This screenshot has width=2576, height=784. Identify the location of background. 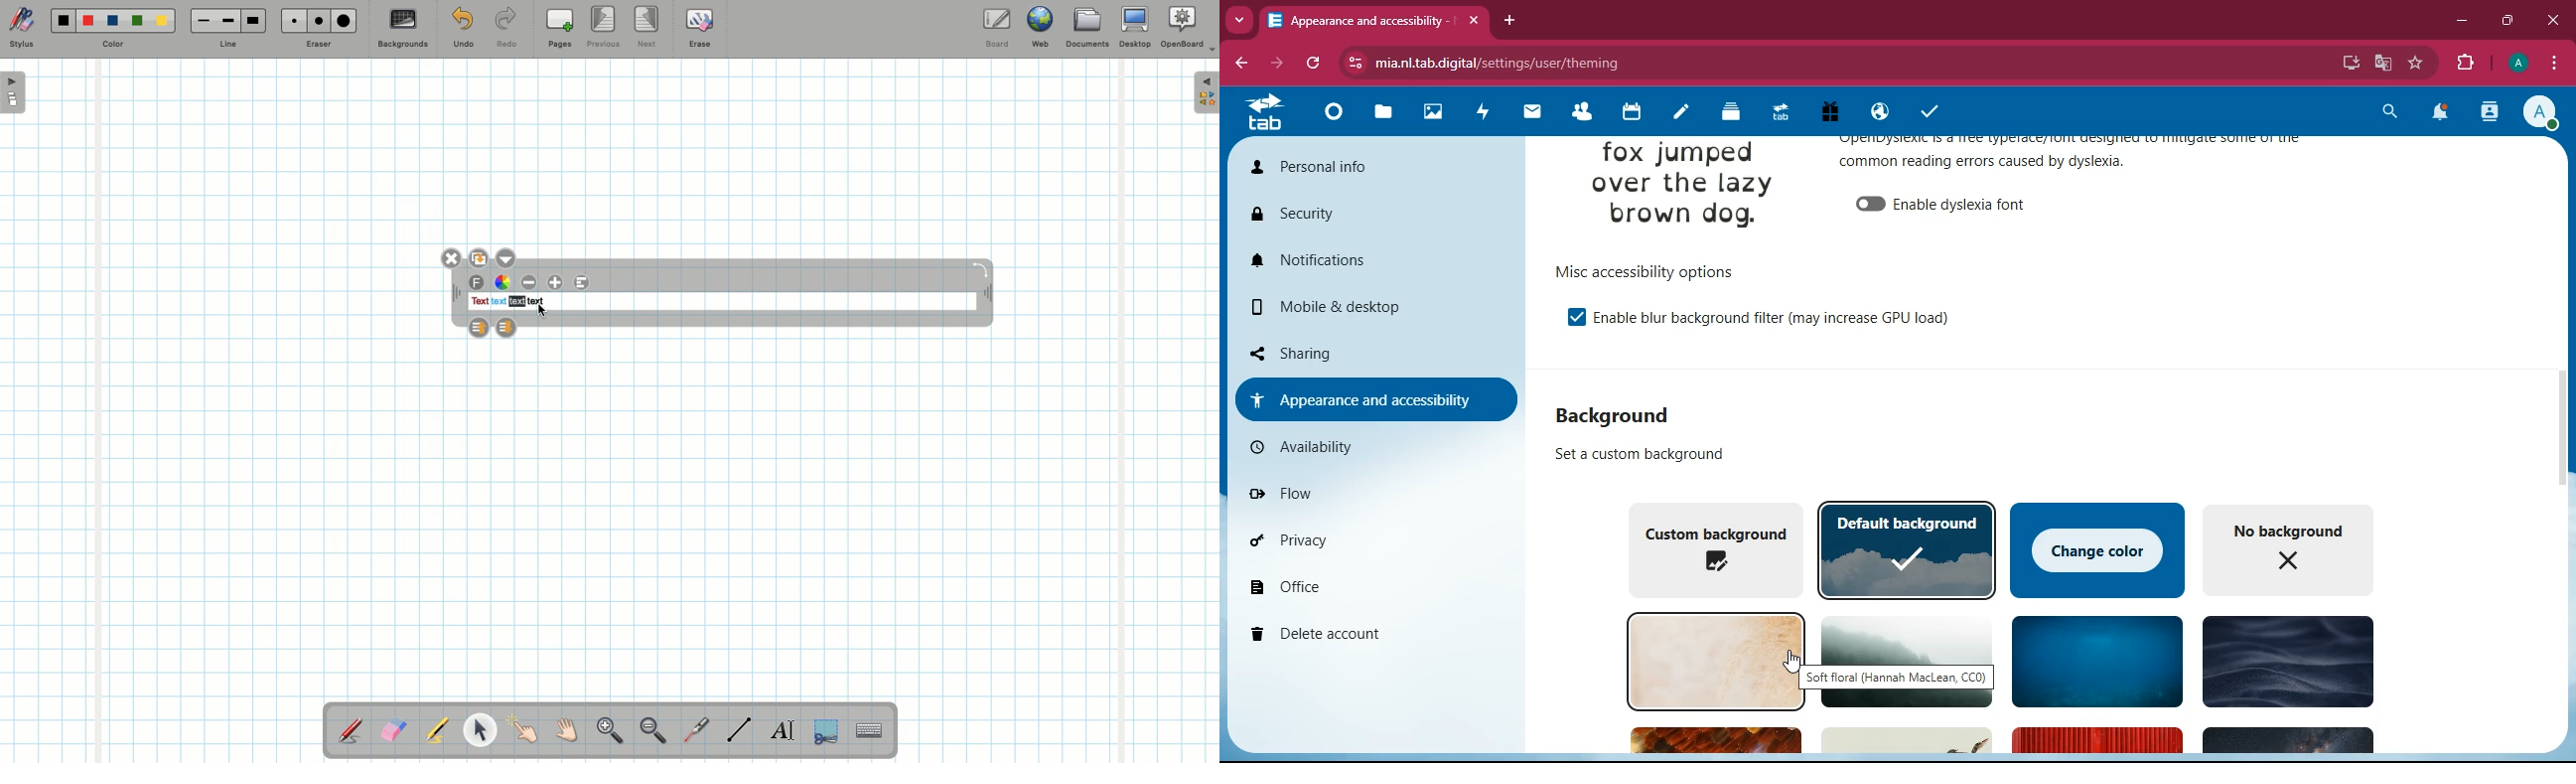
(1904, 659).